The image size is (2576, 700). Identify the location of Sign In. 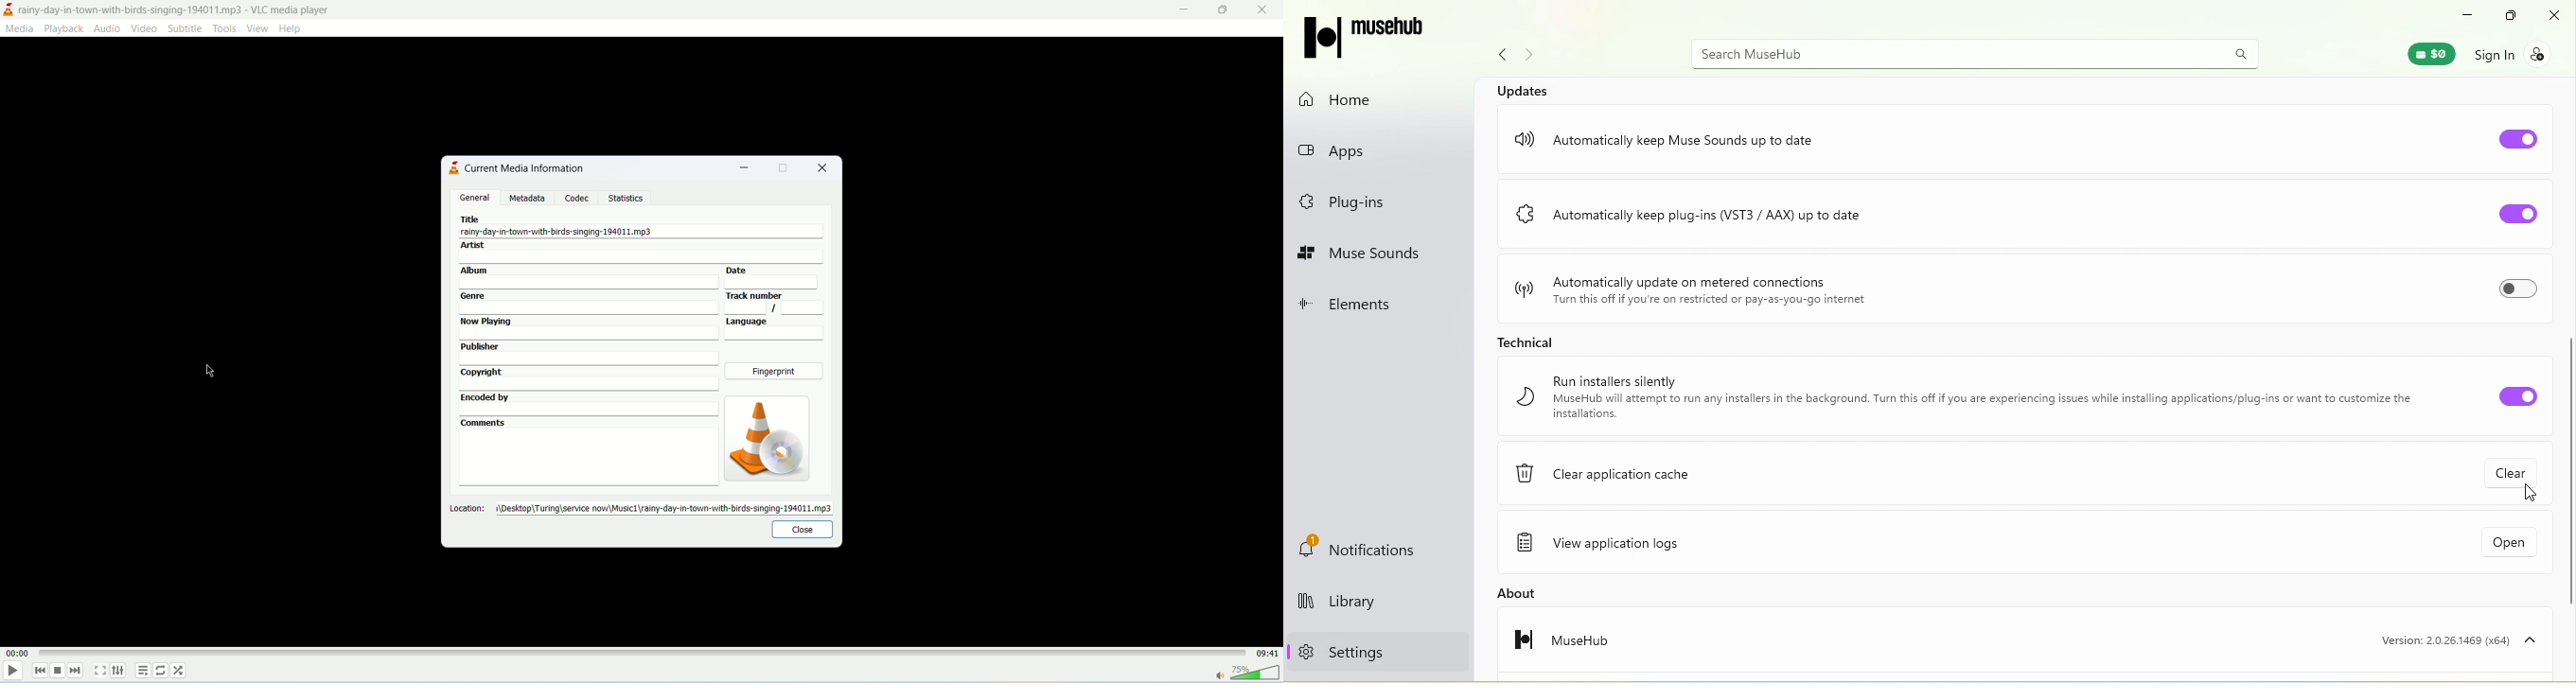
(2521, 53).